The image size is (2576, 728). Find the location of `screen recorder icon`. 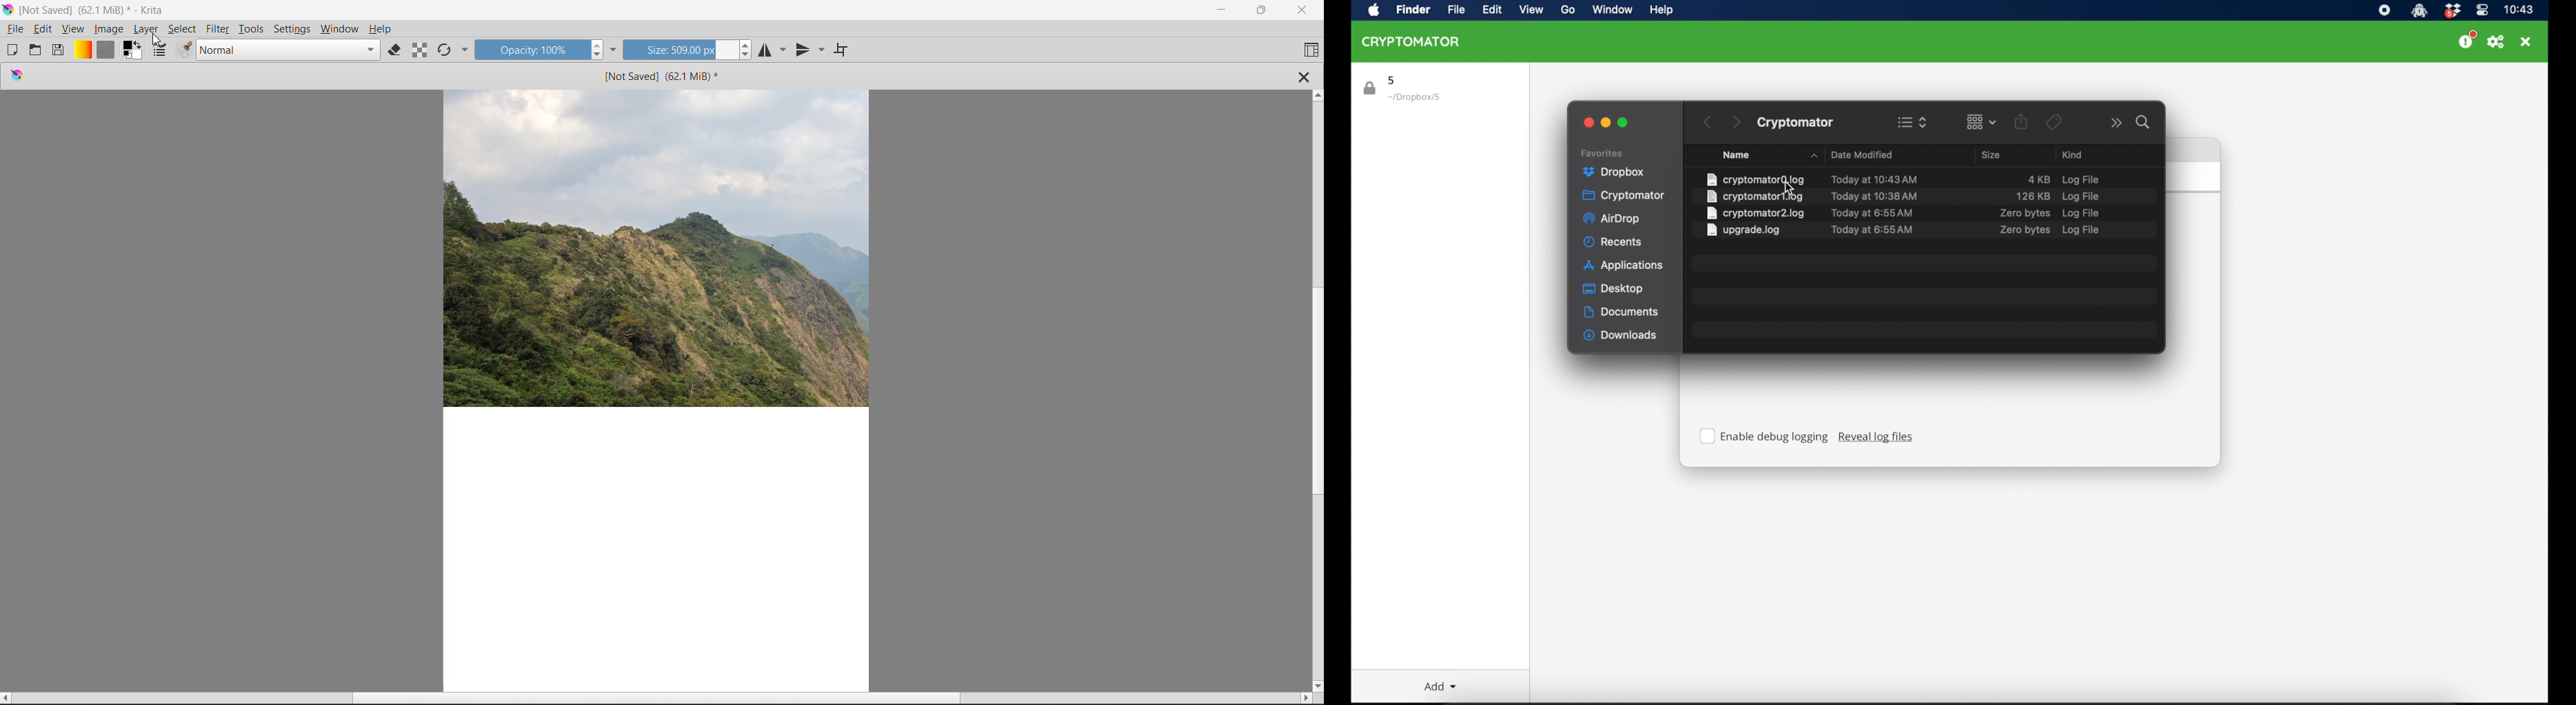

screen recorder icon is located at coordinates (2384, 10).